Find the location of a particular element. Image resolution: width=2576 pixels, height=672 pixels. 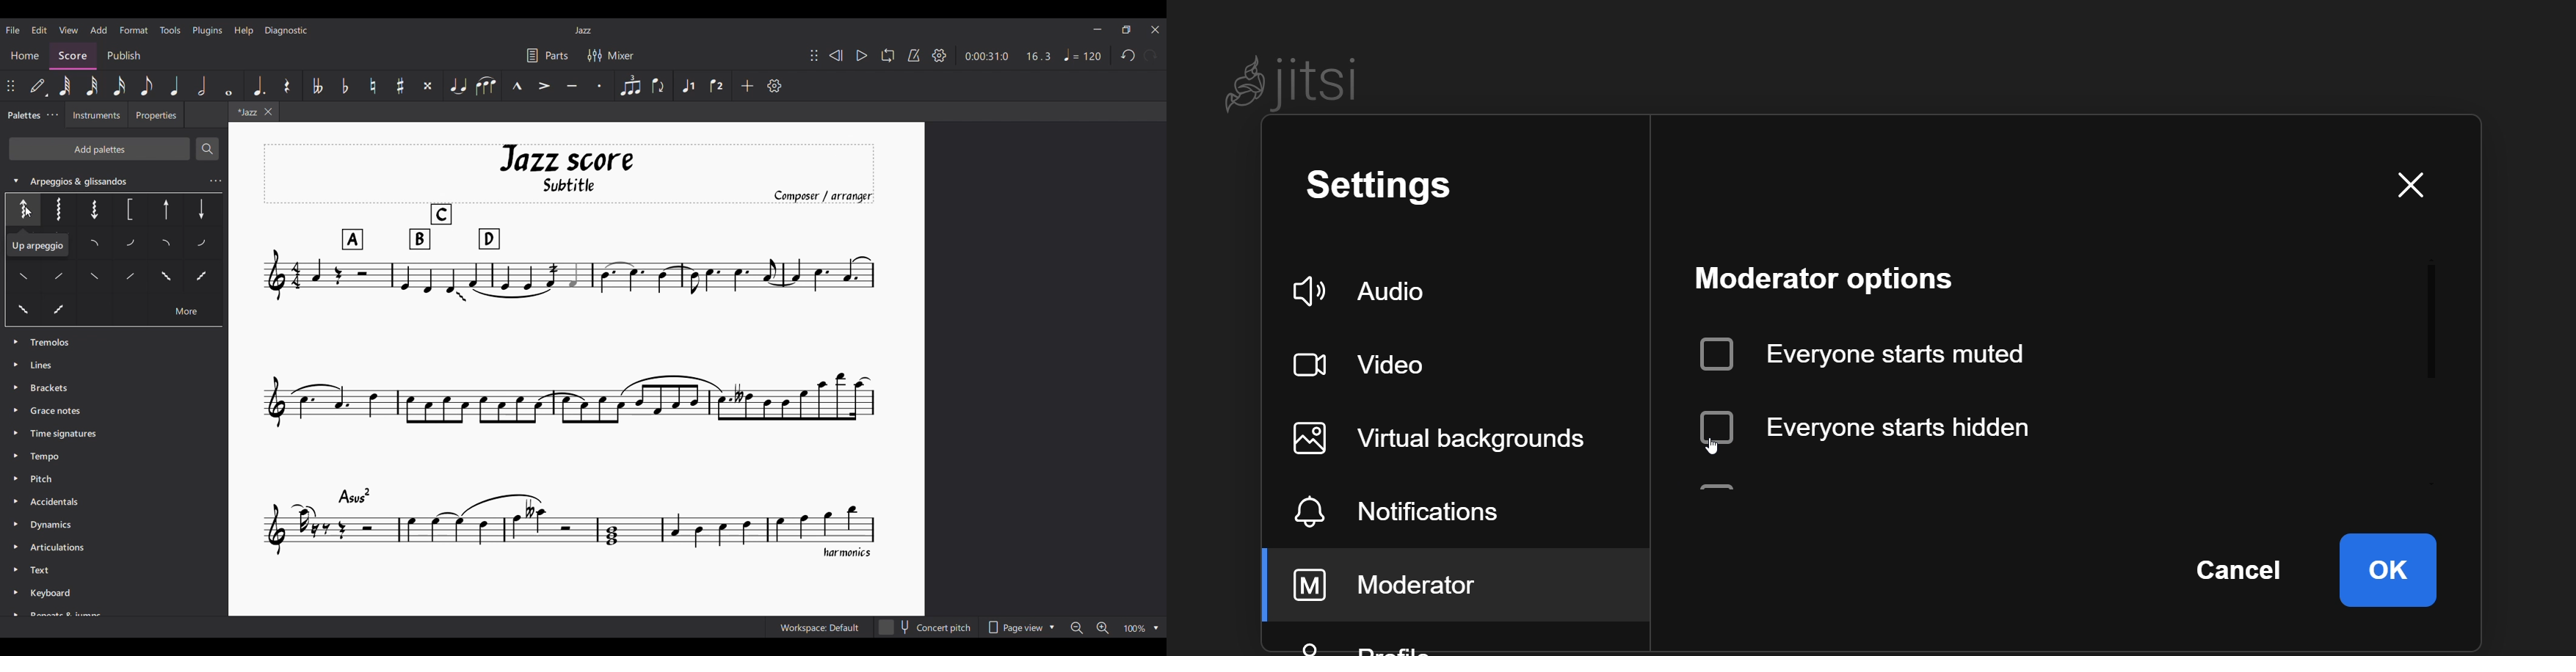

Tempo is located at coordinates (1083, 55).